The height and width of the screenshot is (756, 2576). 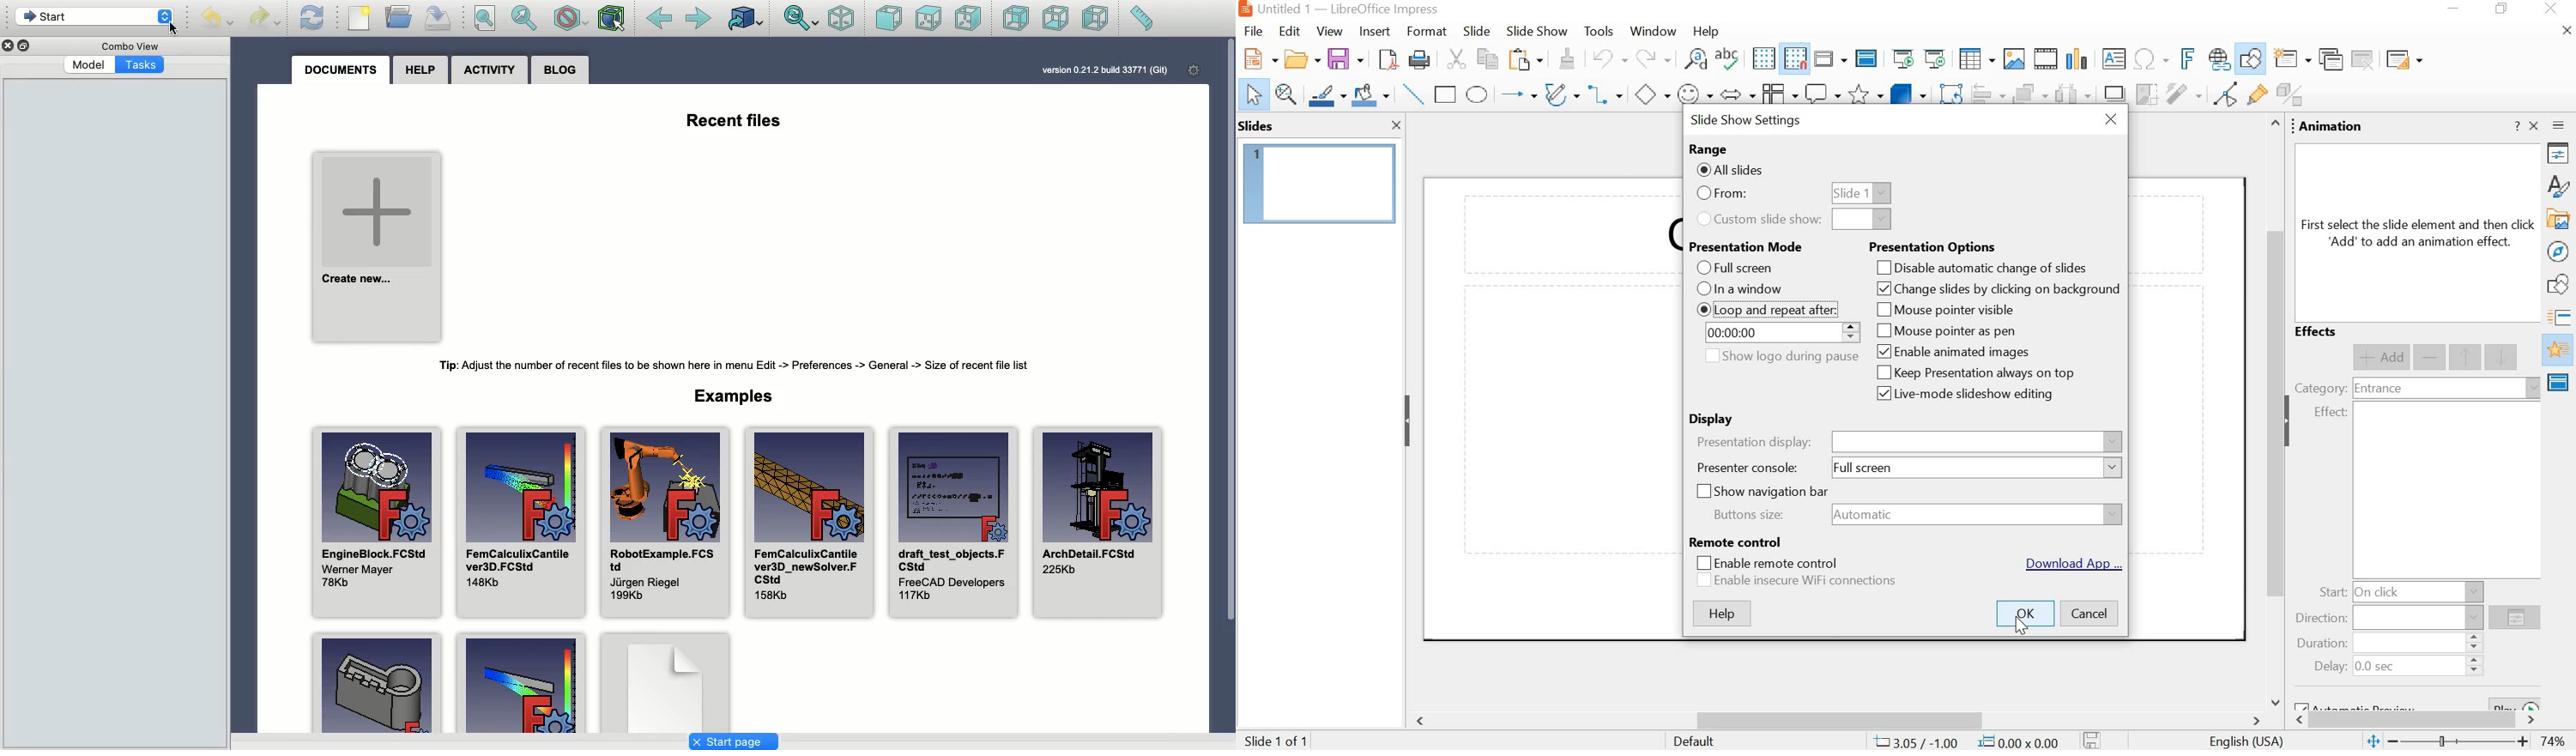 I want to click on Isometric, so click(x=840, y=20).